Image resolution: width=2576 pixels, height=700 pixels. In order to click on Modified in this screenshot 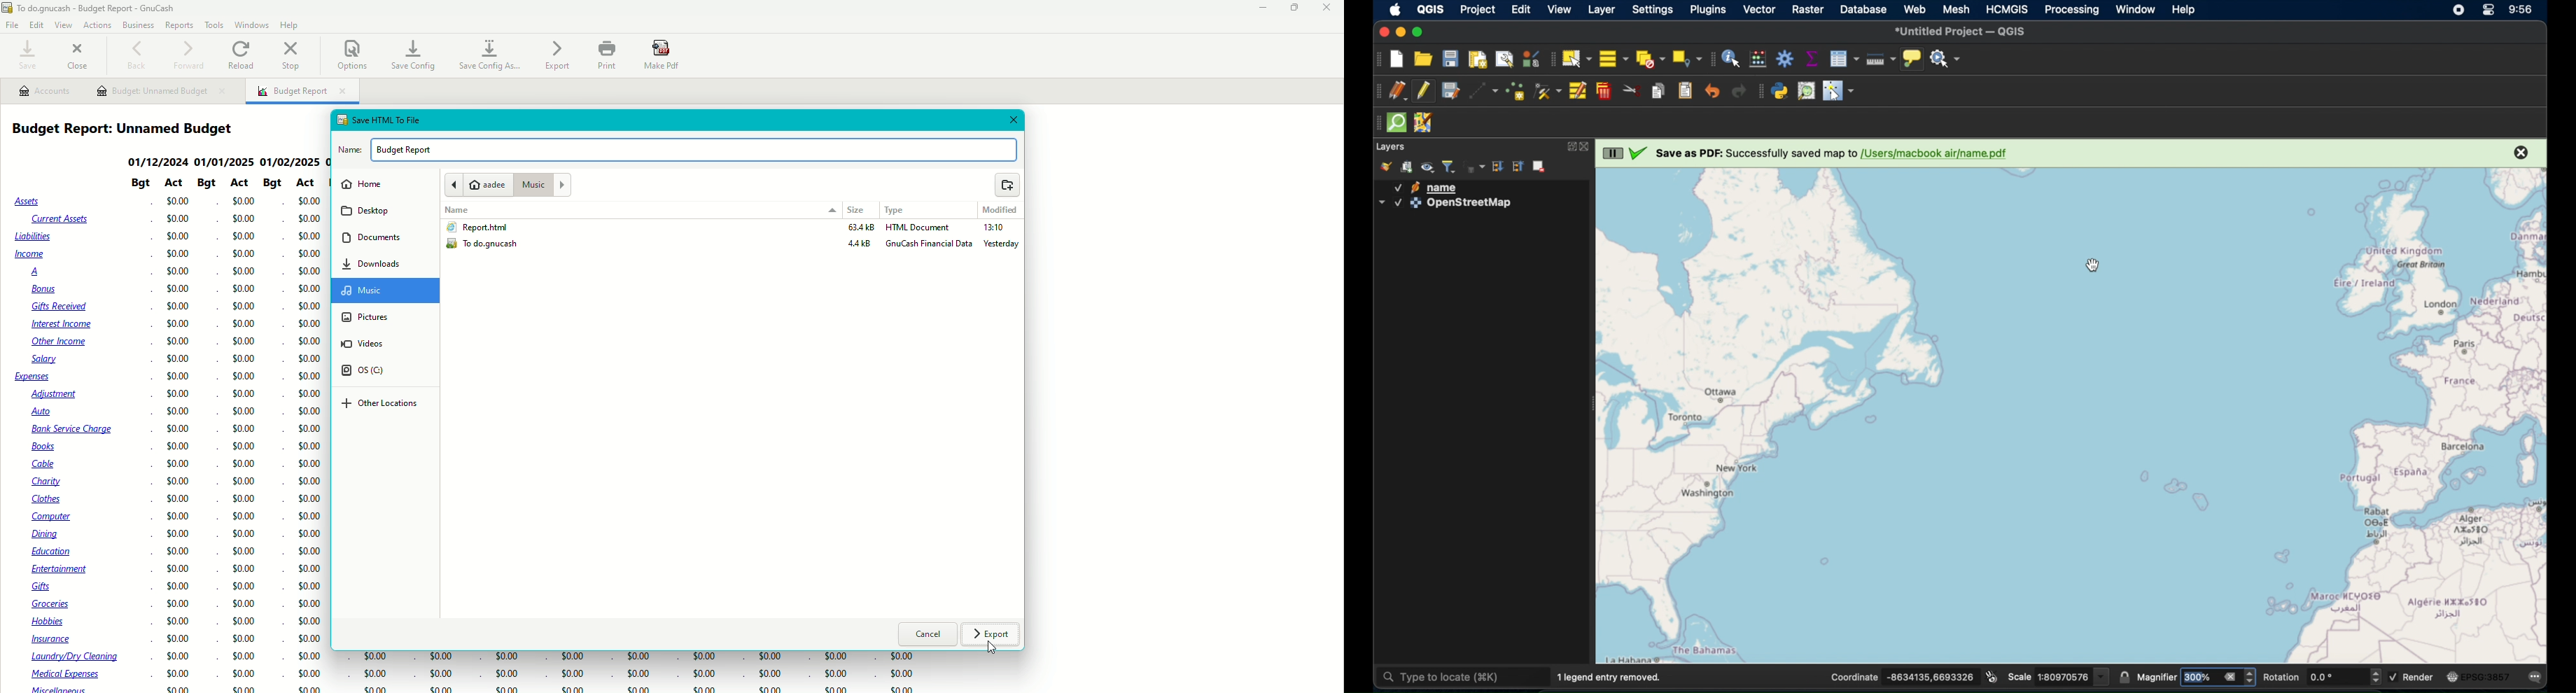, I will do `click(999, 210)`.